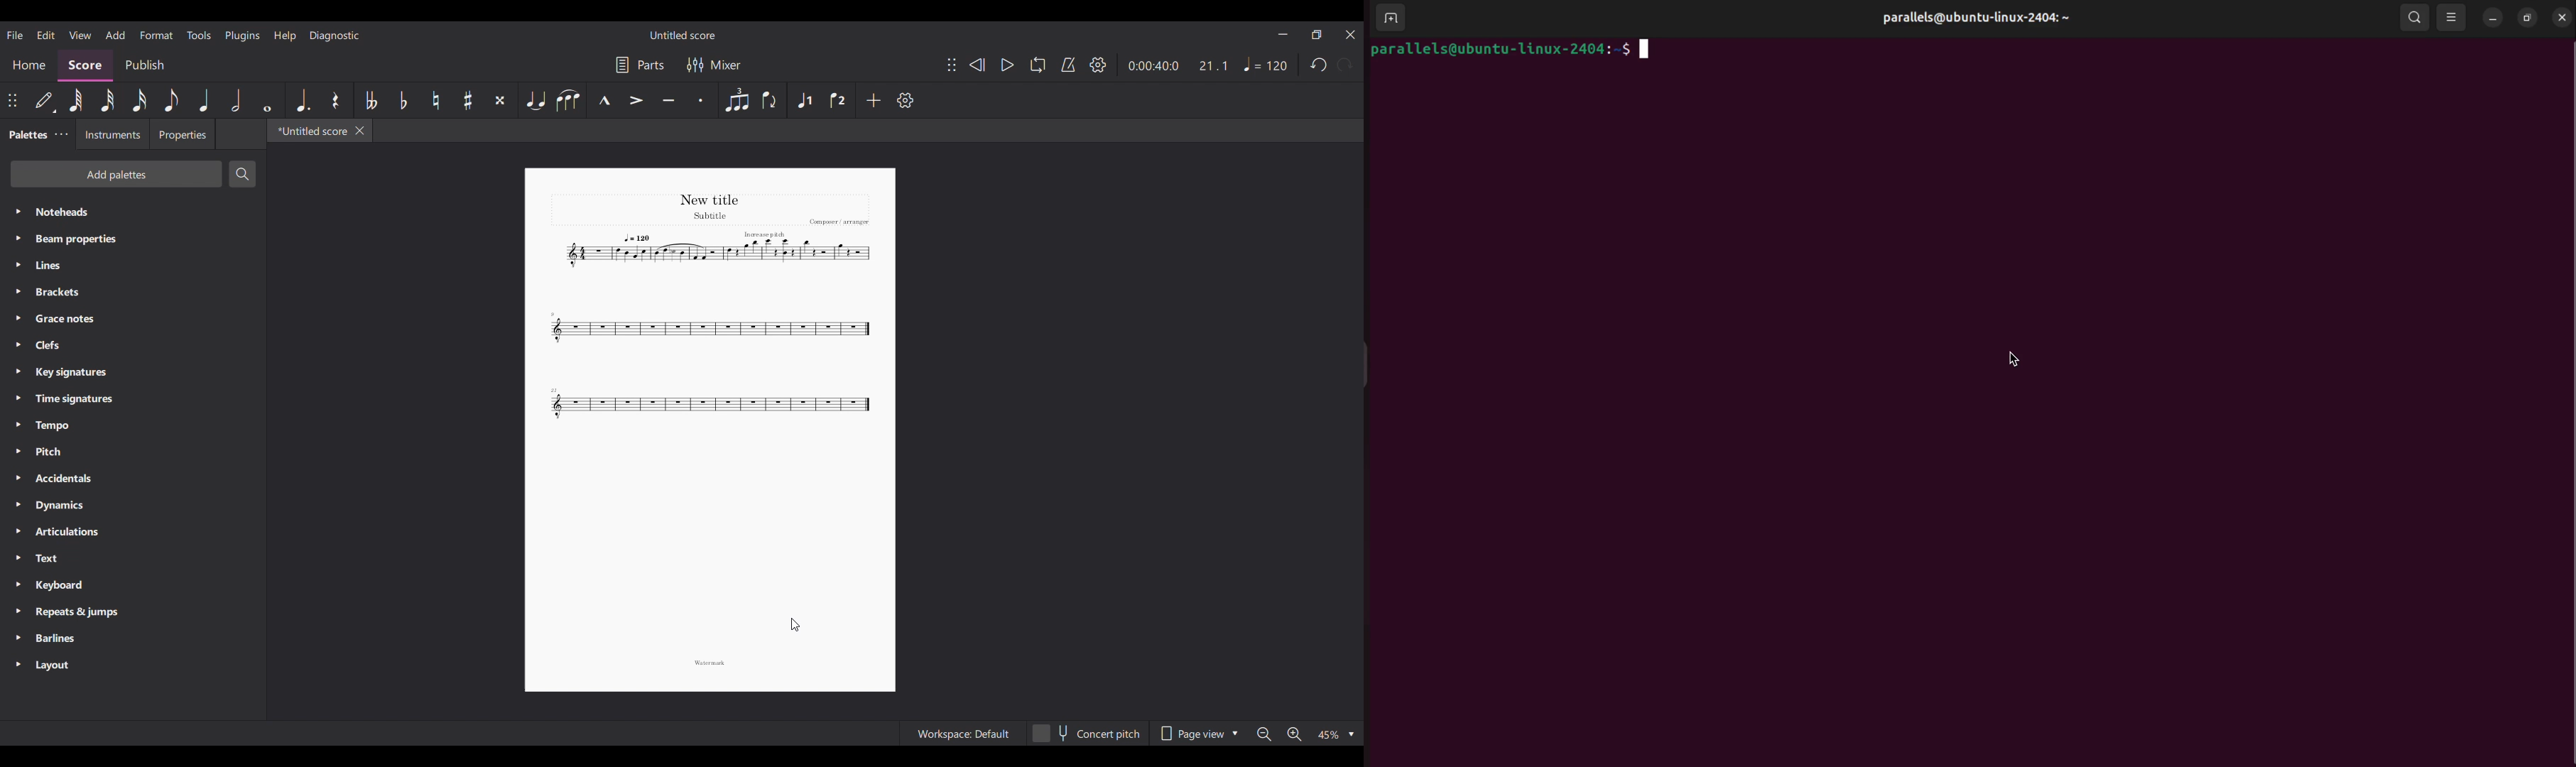 Image resolution: width=2576 pixels, height=784 pixels. I want to click on Edit menu, so click(46, 35).